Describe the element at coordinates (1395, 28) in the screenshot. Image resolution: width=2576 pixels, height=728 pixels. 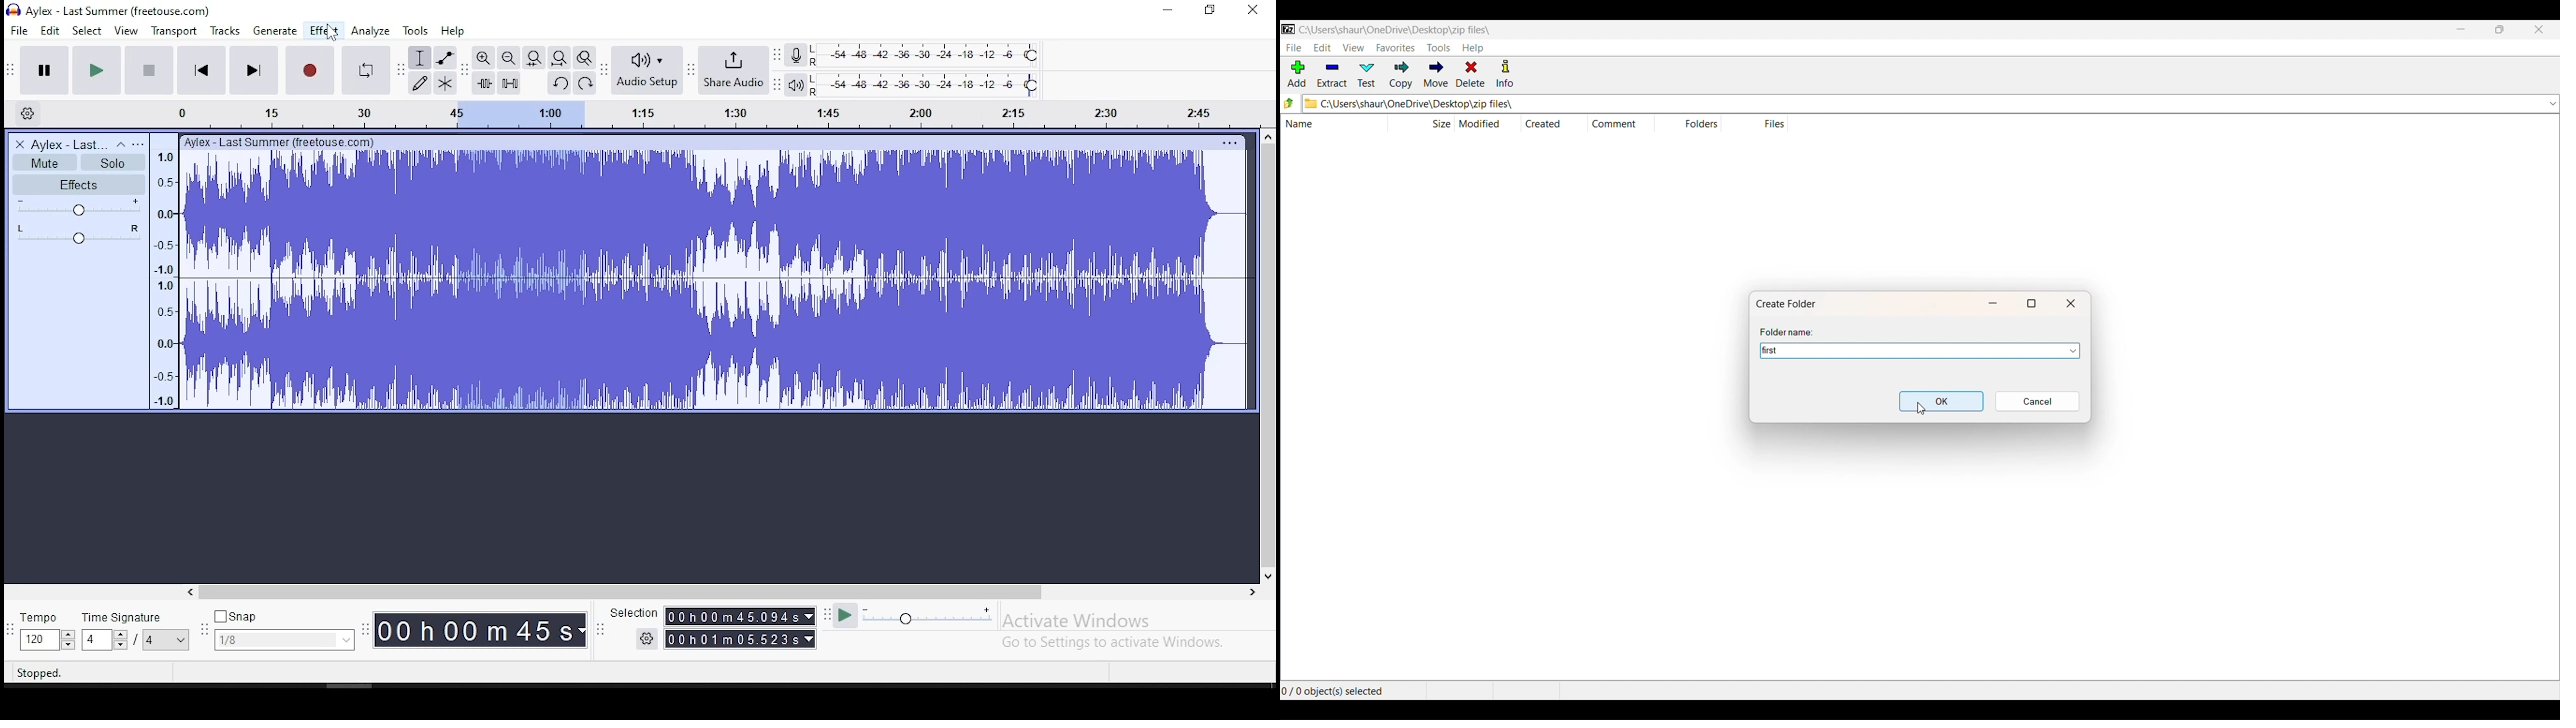
I see `CURRENT FILE/FOLDER PATH` at that location.